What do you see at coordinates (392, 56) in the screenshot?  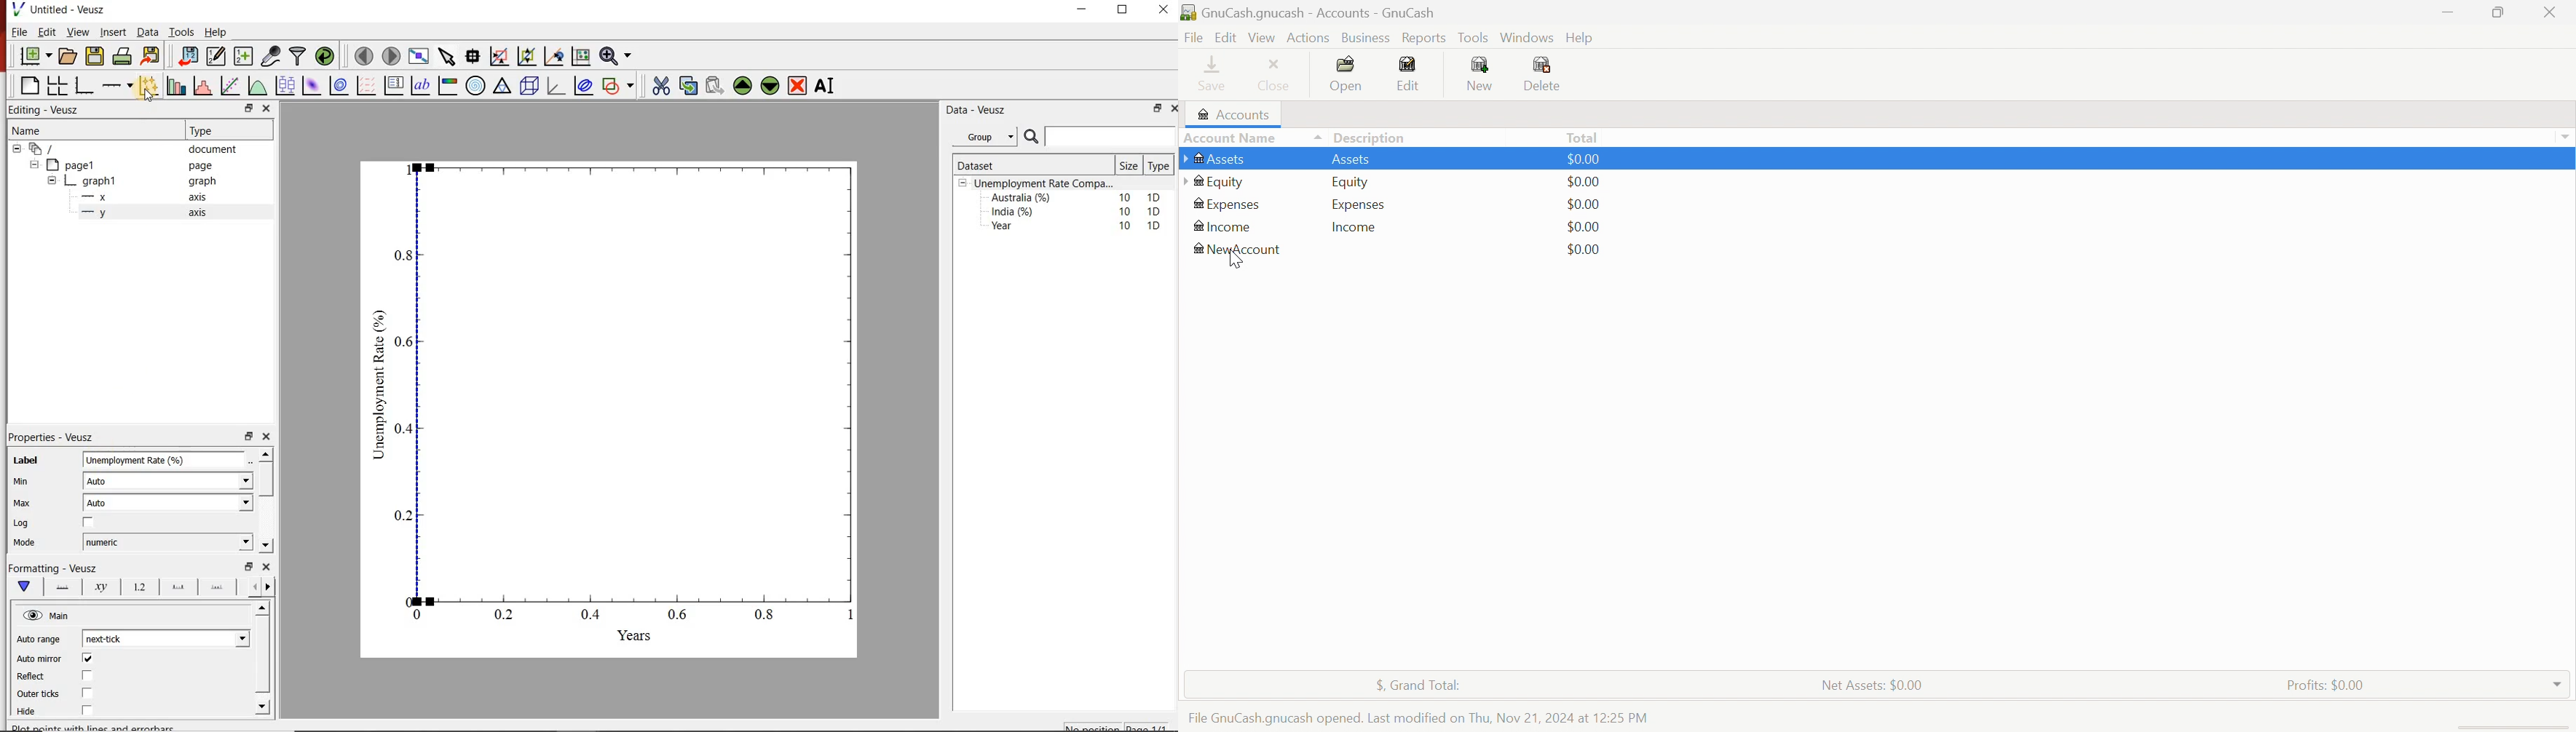 I see `move to next page` at bounding box center [392, 56].